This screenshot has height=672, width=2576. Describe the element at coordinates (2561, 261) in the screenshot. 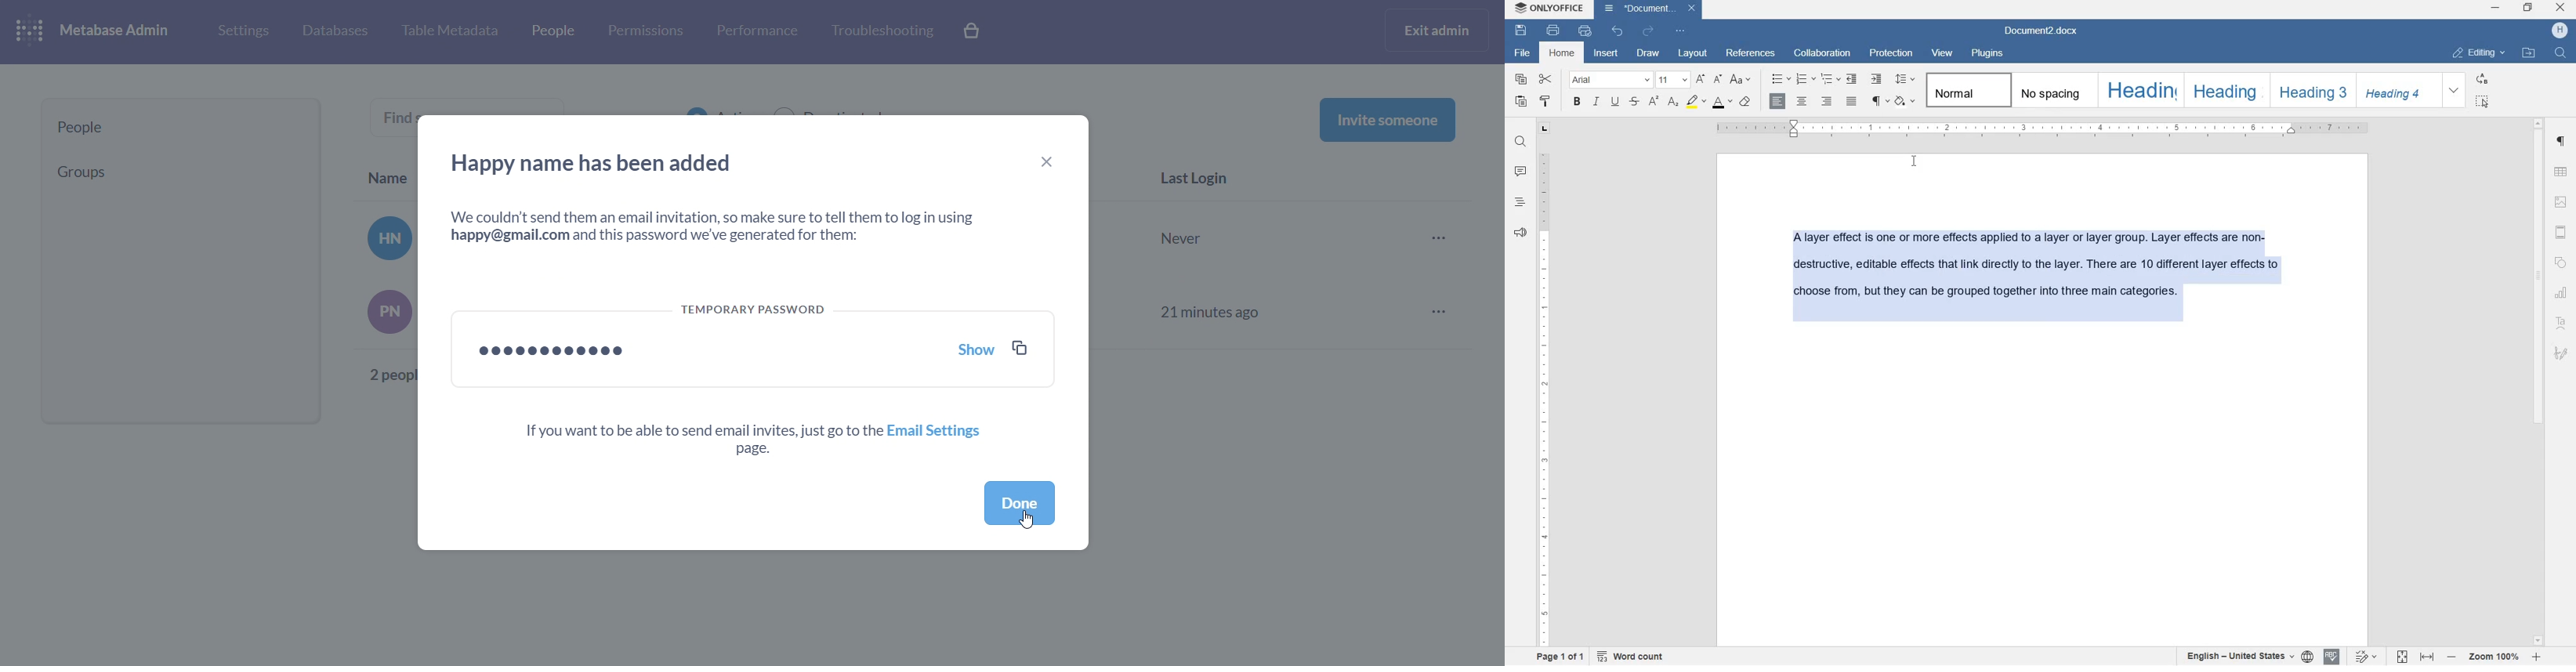

I see `shapes` at that location.